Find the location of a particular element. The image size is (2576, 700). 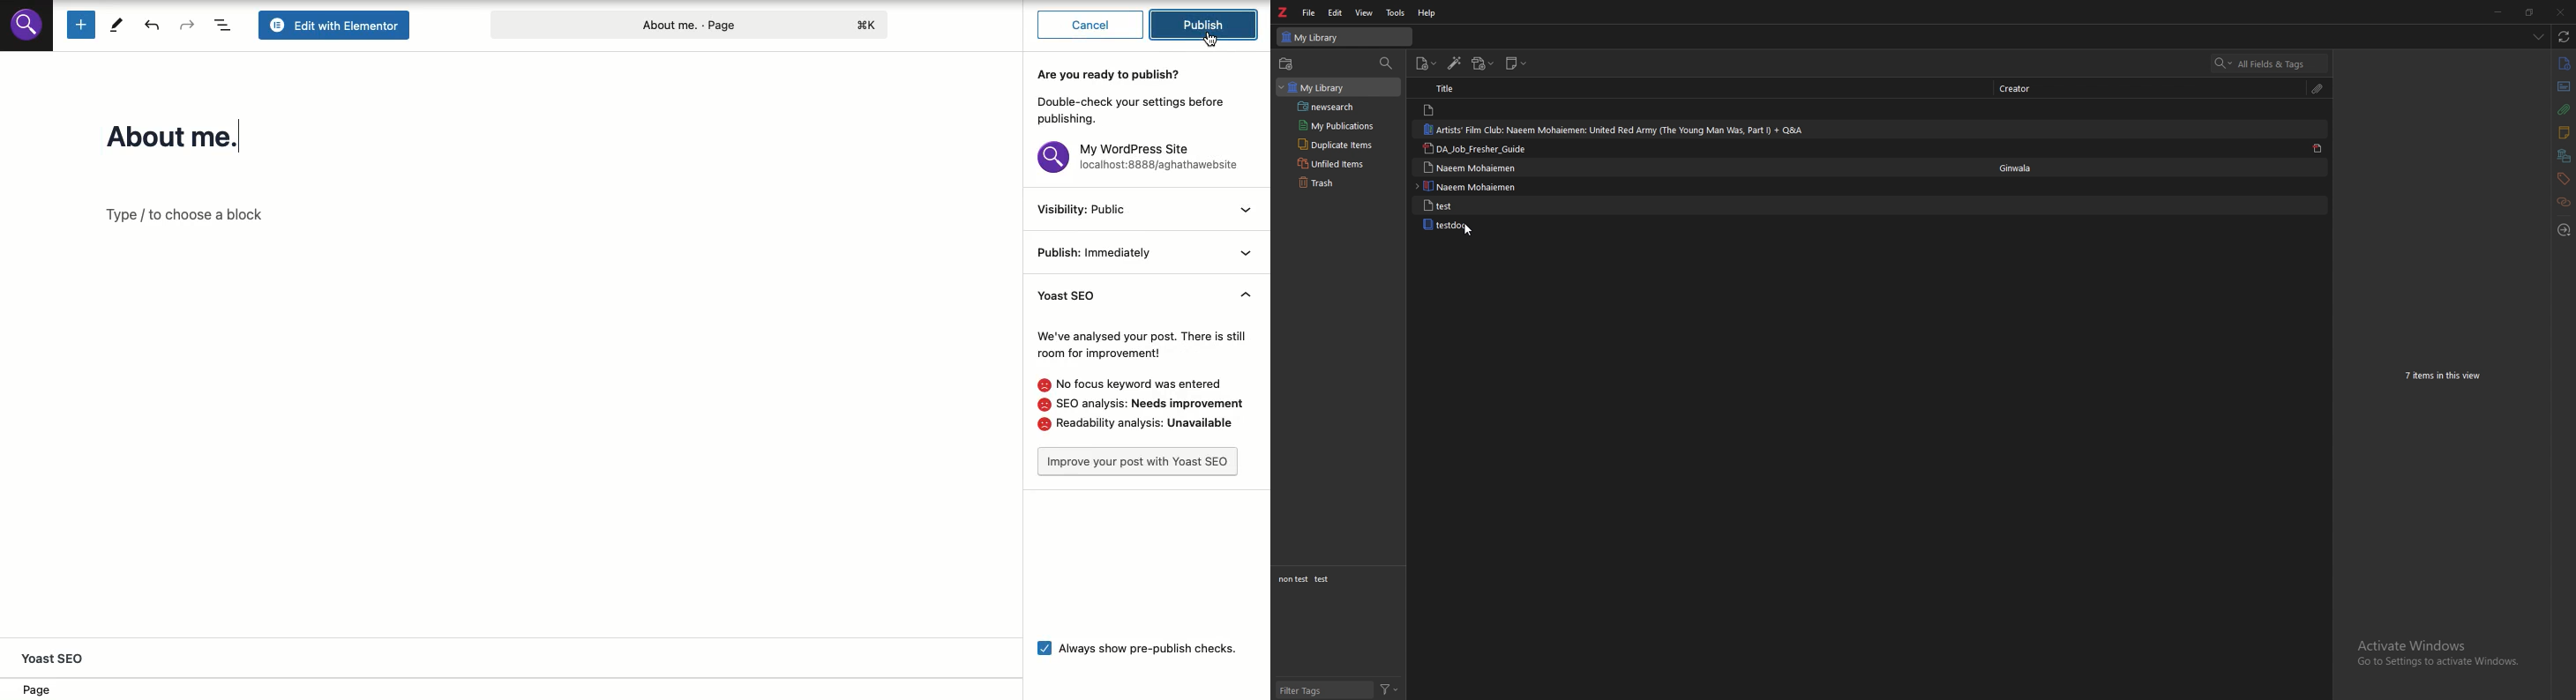

new collections is located at coordinates (1287, 63).